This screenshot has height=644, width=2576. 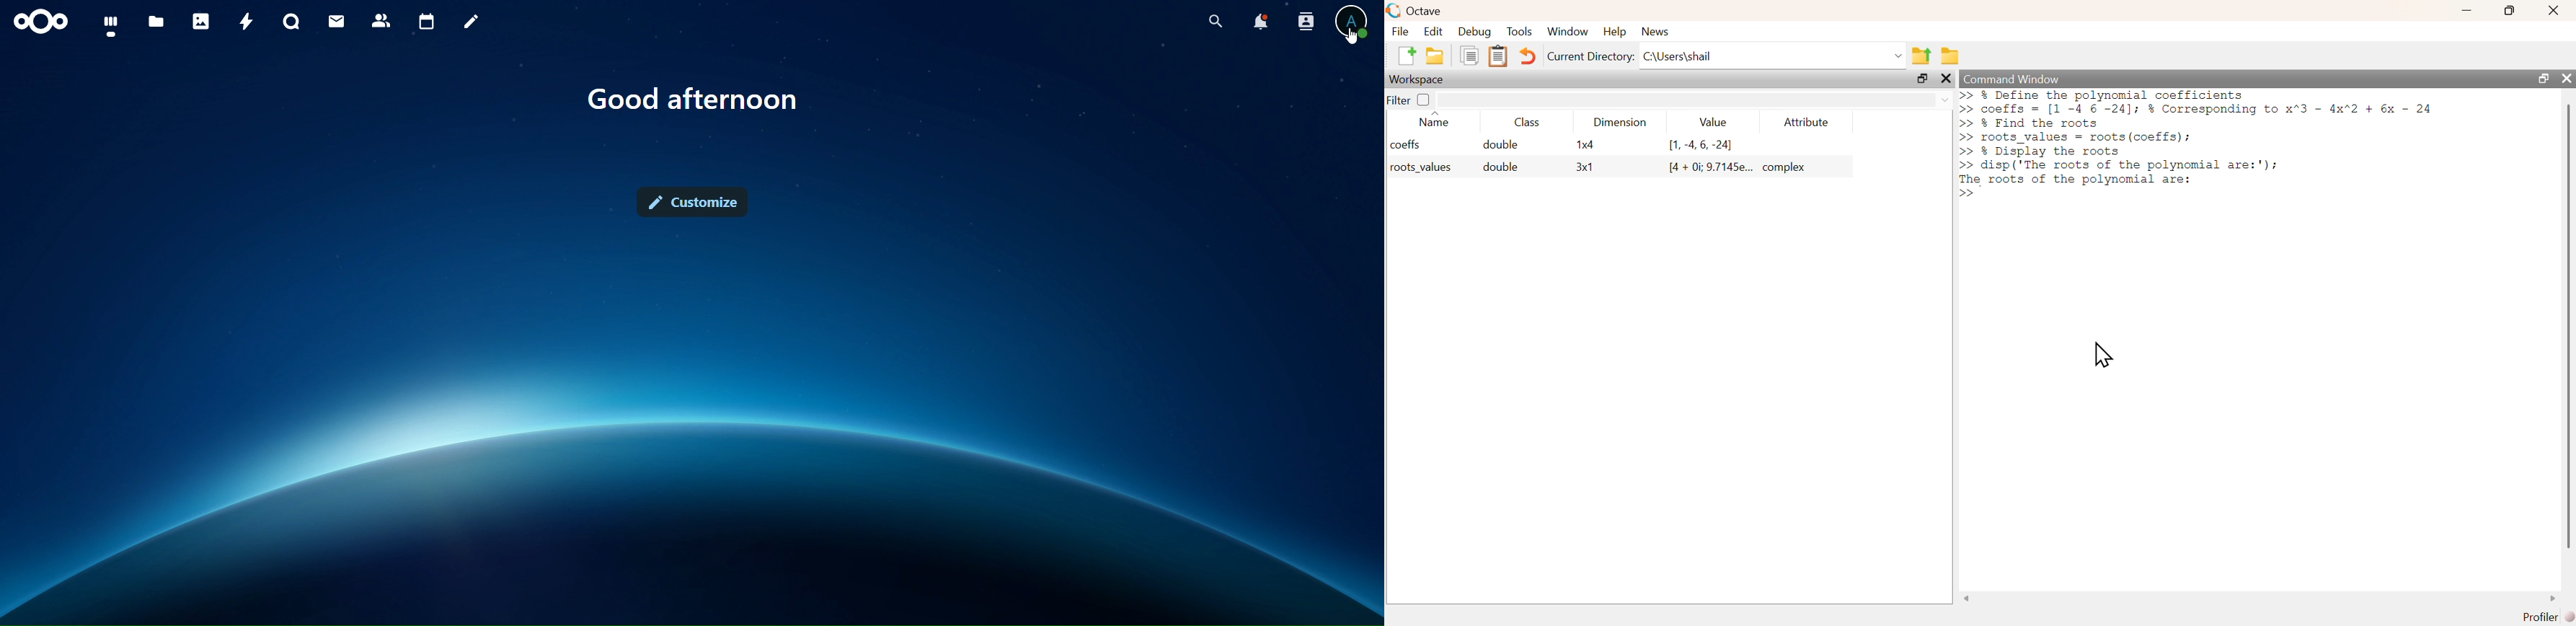 I want to click on Octave, so click(x=1424, y=11).